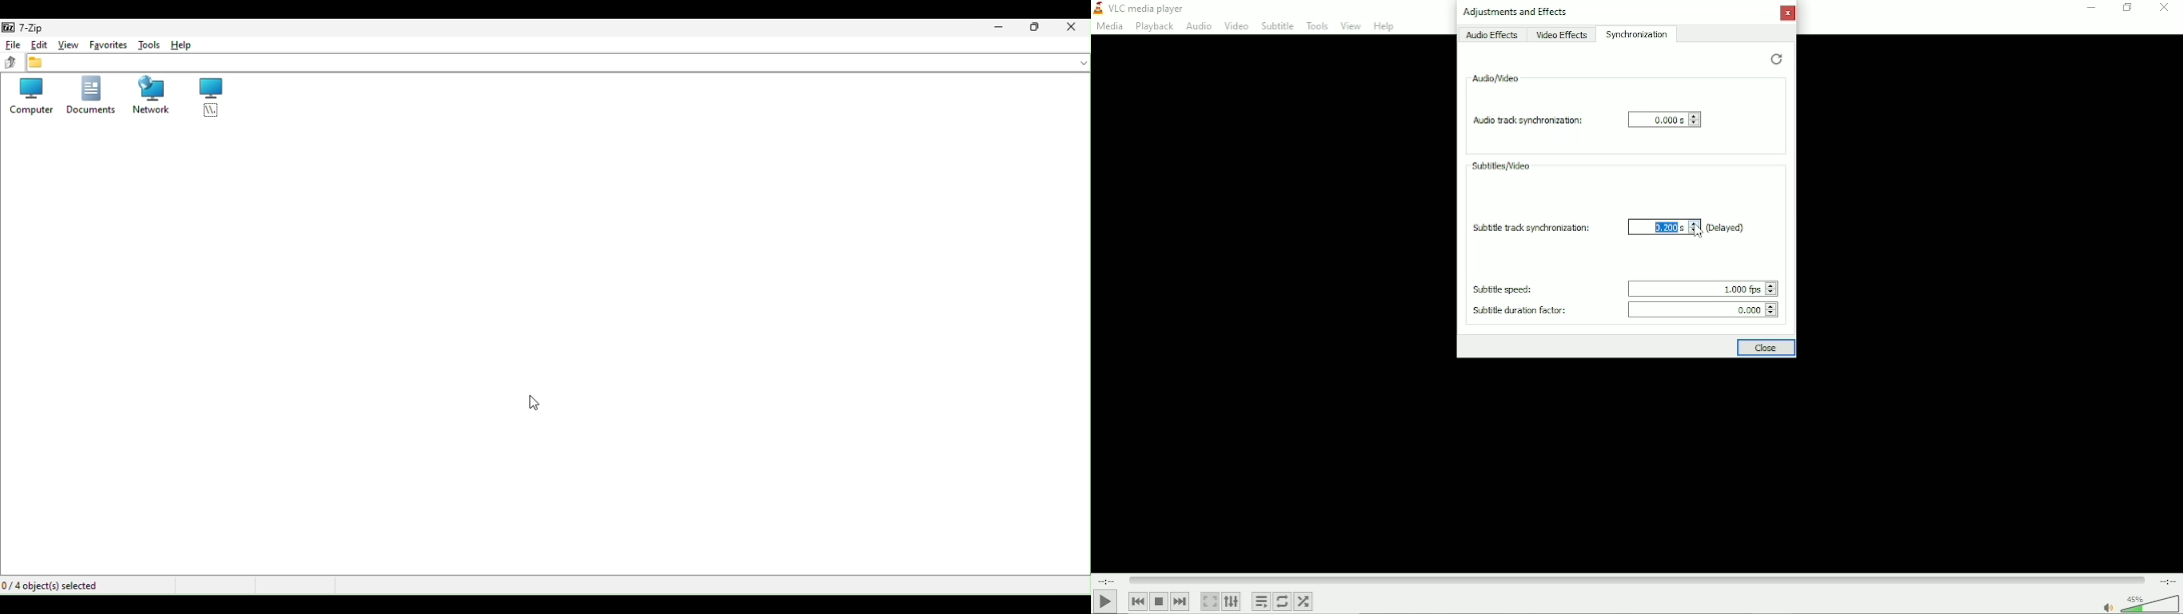  Describe the element at coordinates (1501, 165) in the screenshot. I see `Subtitles/video` at that location.